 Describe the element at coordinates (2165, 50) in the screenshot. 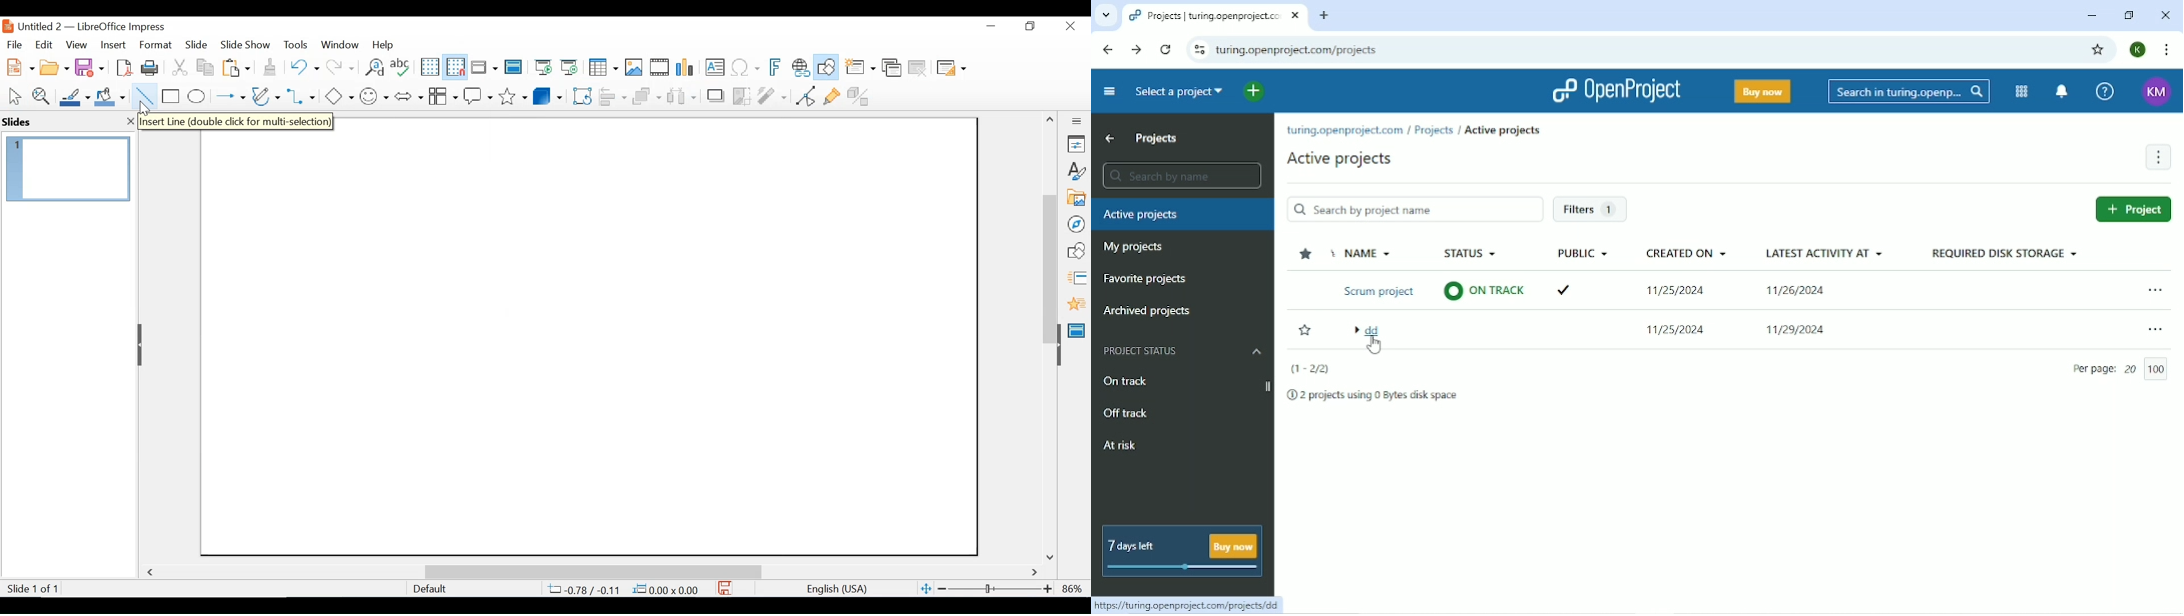

I see `Customize and control google chrome` at that location.